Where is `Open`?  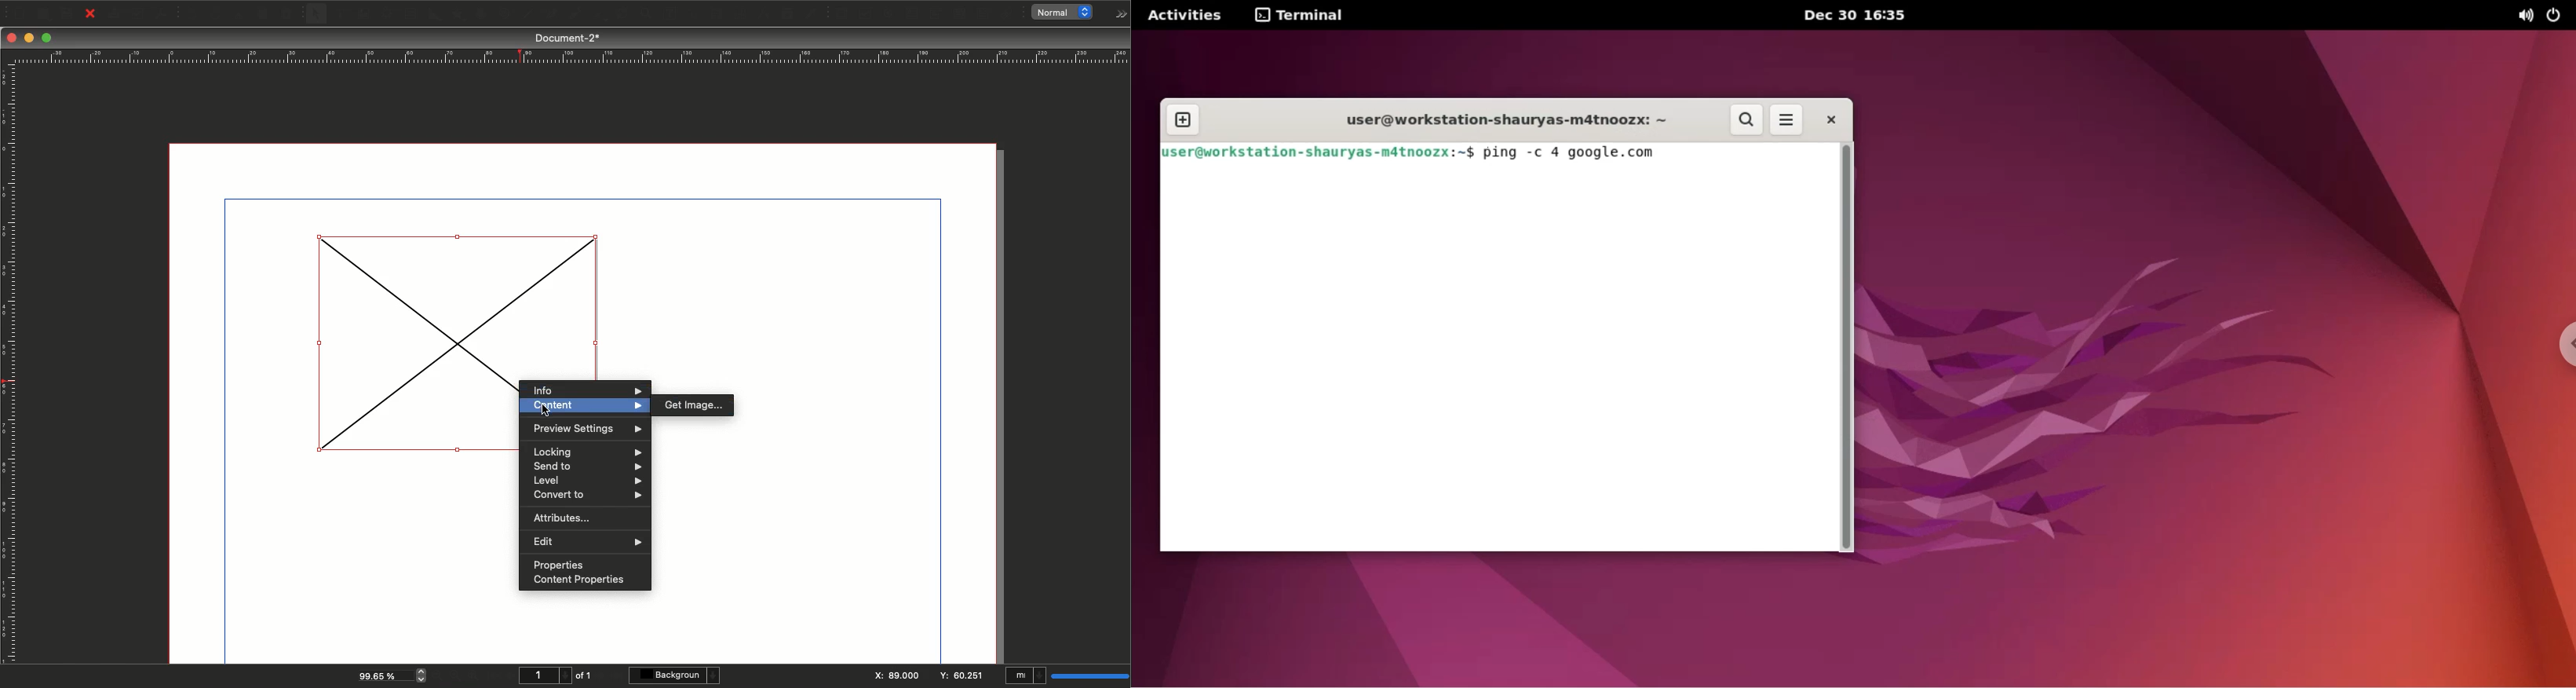 Open is located at coordinates (42, 14).